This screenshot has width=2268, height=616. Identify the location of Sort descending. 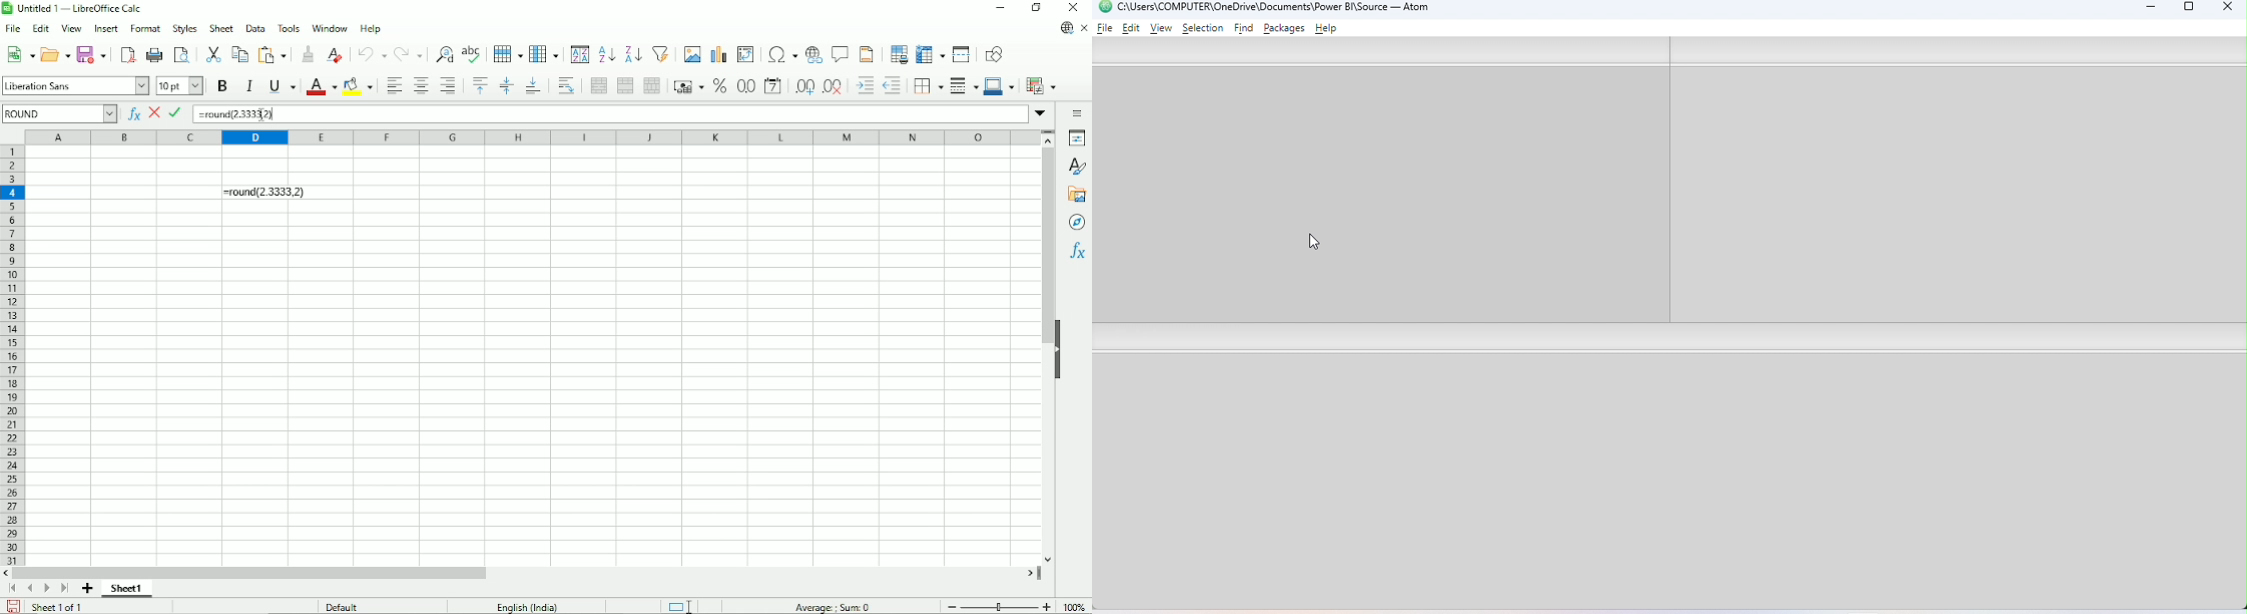
(633, 54).